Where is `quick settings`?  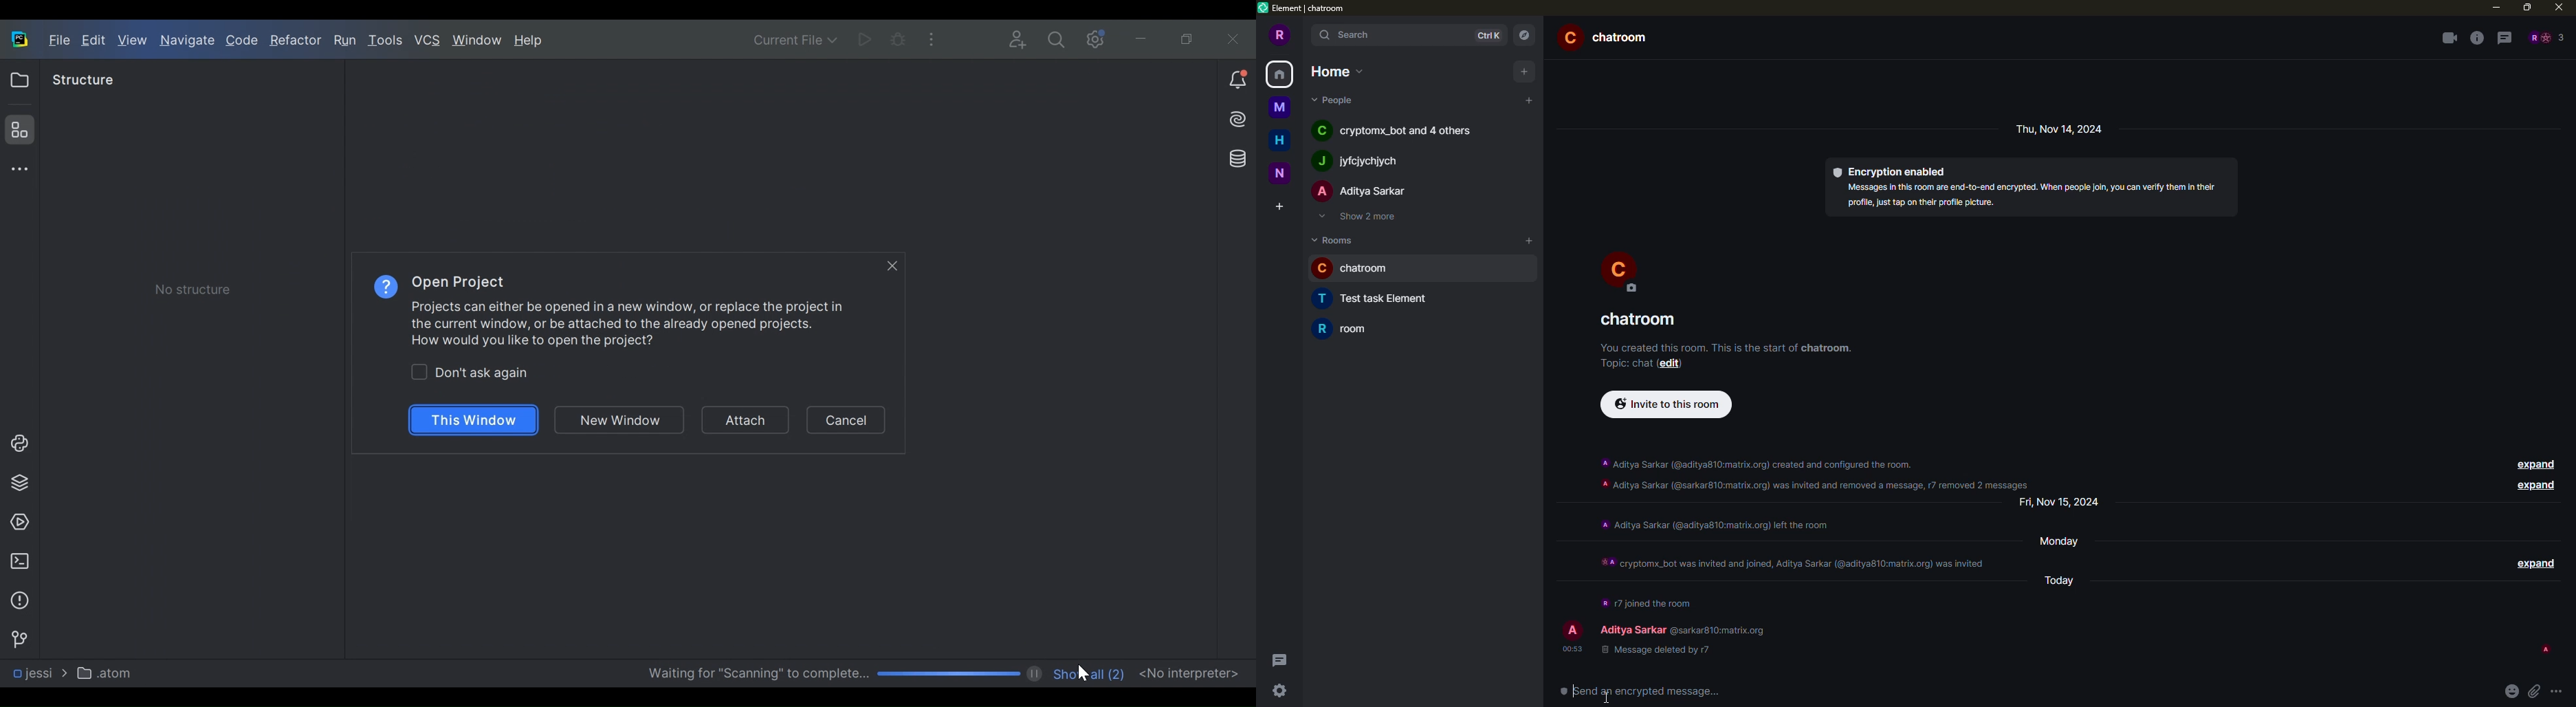
quick settings is located at coordinates (1278, 692).